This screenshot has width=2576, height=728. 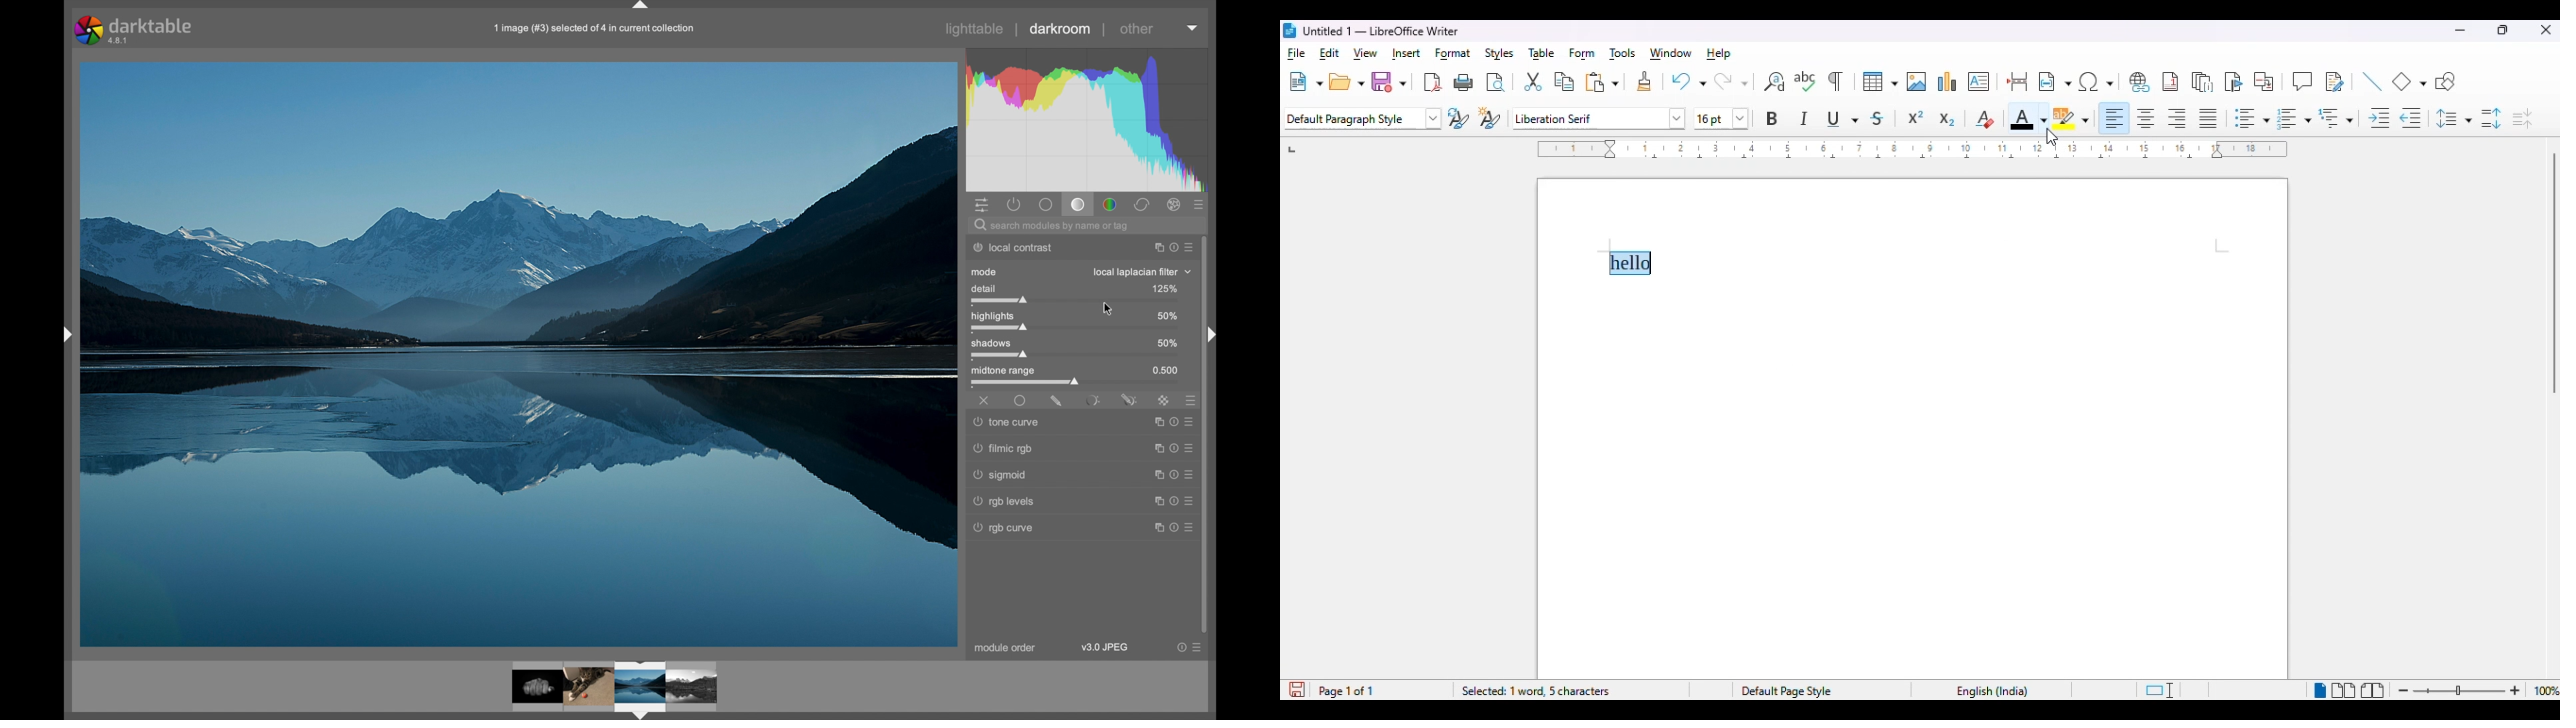 I want to click on correct, so click(x=1141, y=205).